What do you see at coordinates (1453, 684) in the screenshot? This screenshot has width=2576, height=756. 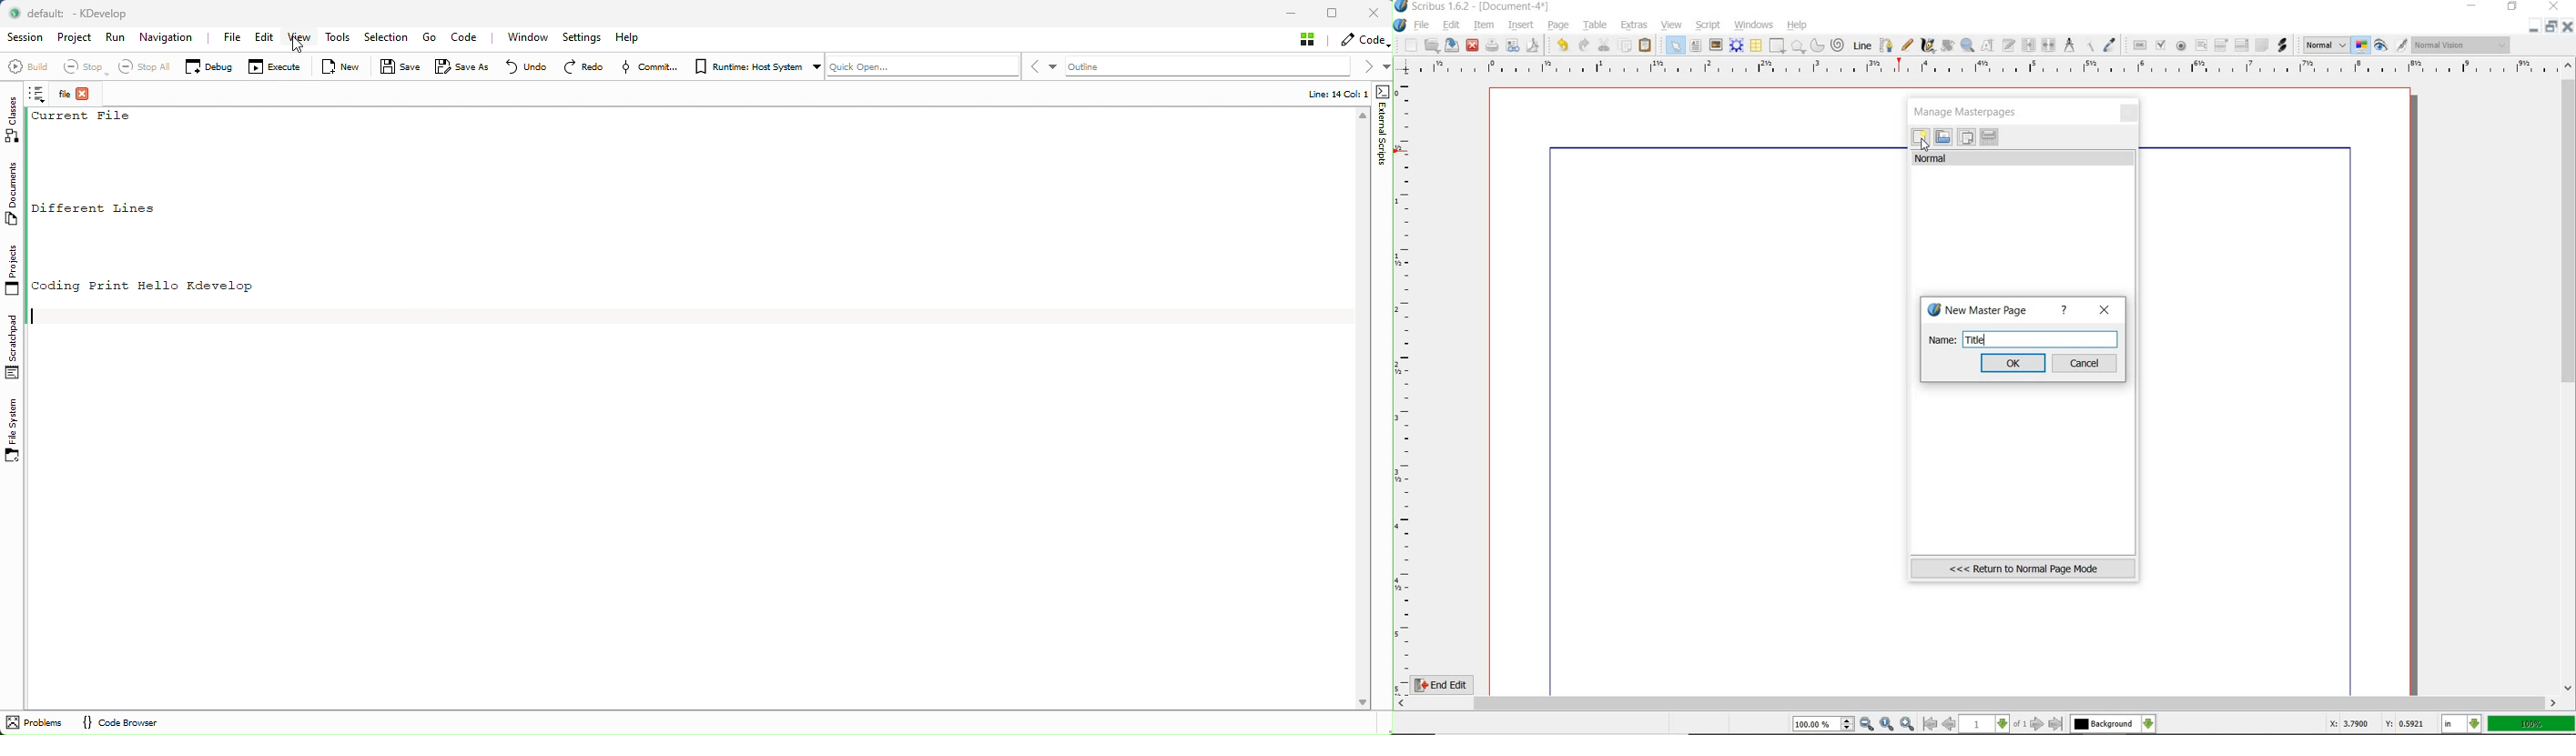 I see `End Edit` at bounding box center [1453, 684].